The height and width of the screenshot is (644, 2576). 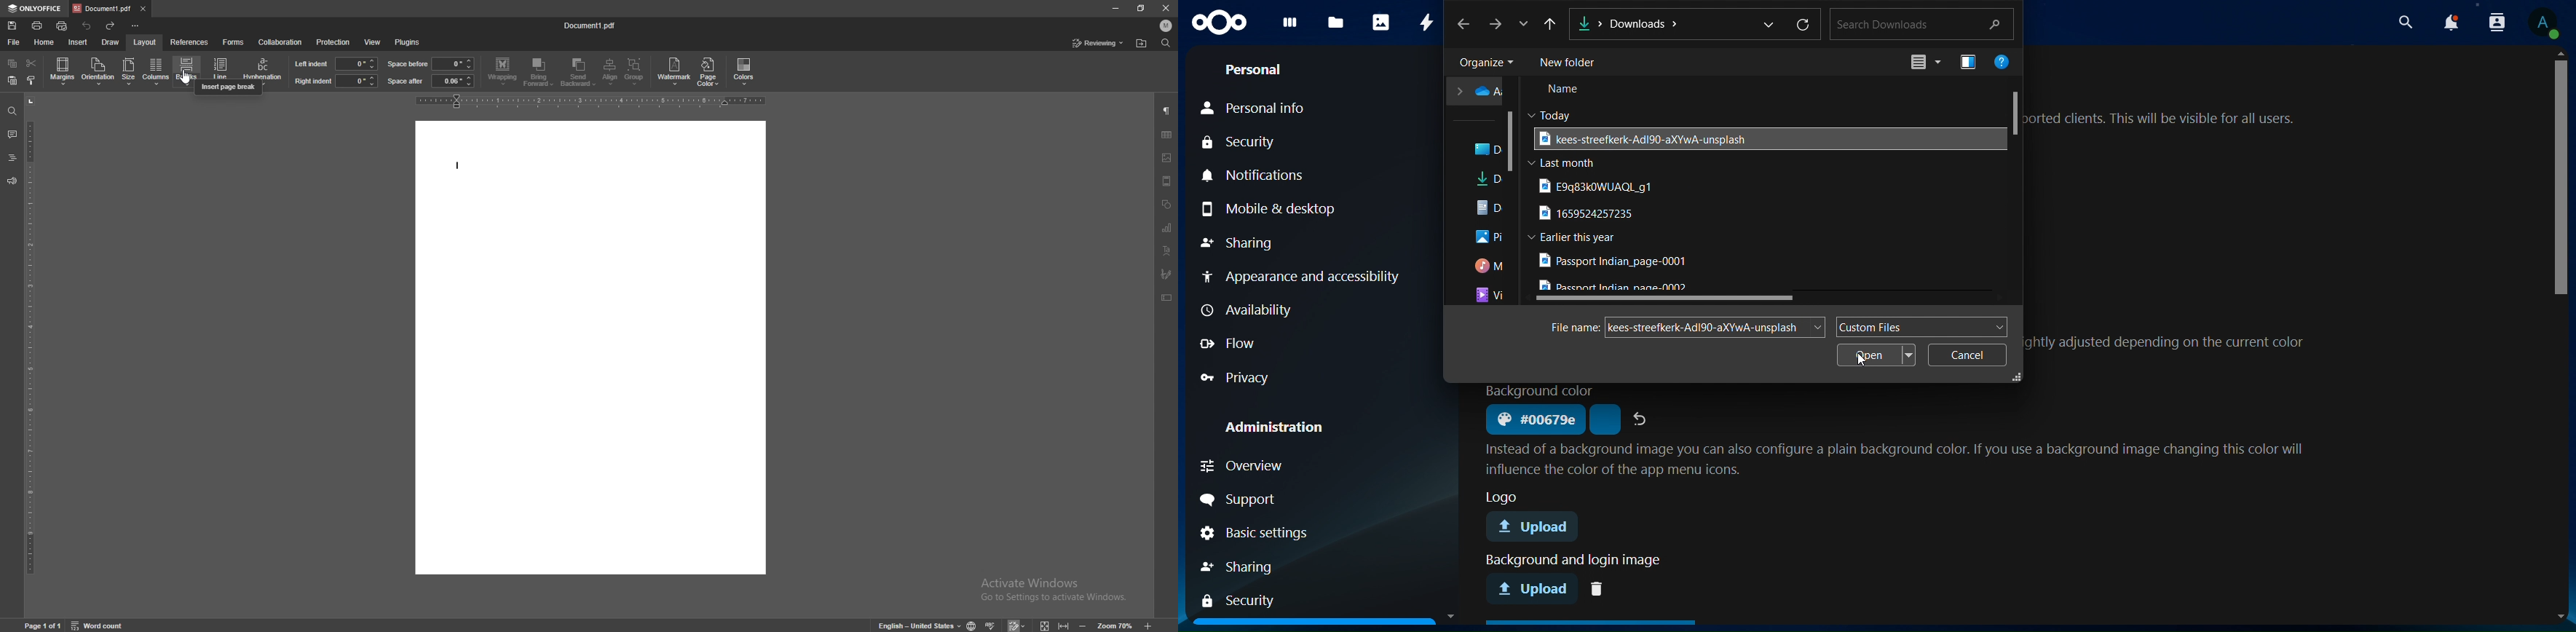 I want to click on custom files, so click(x=1920, y=326).